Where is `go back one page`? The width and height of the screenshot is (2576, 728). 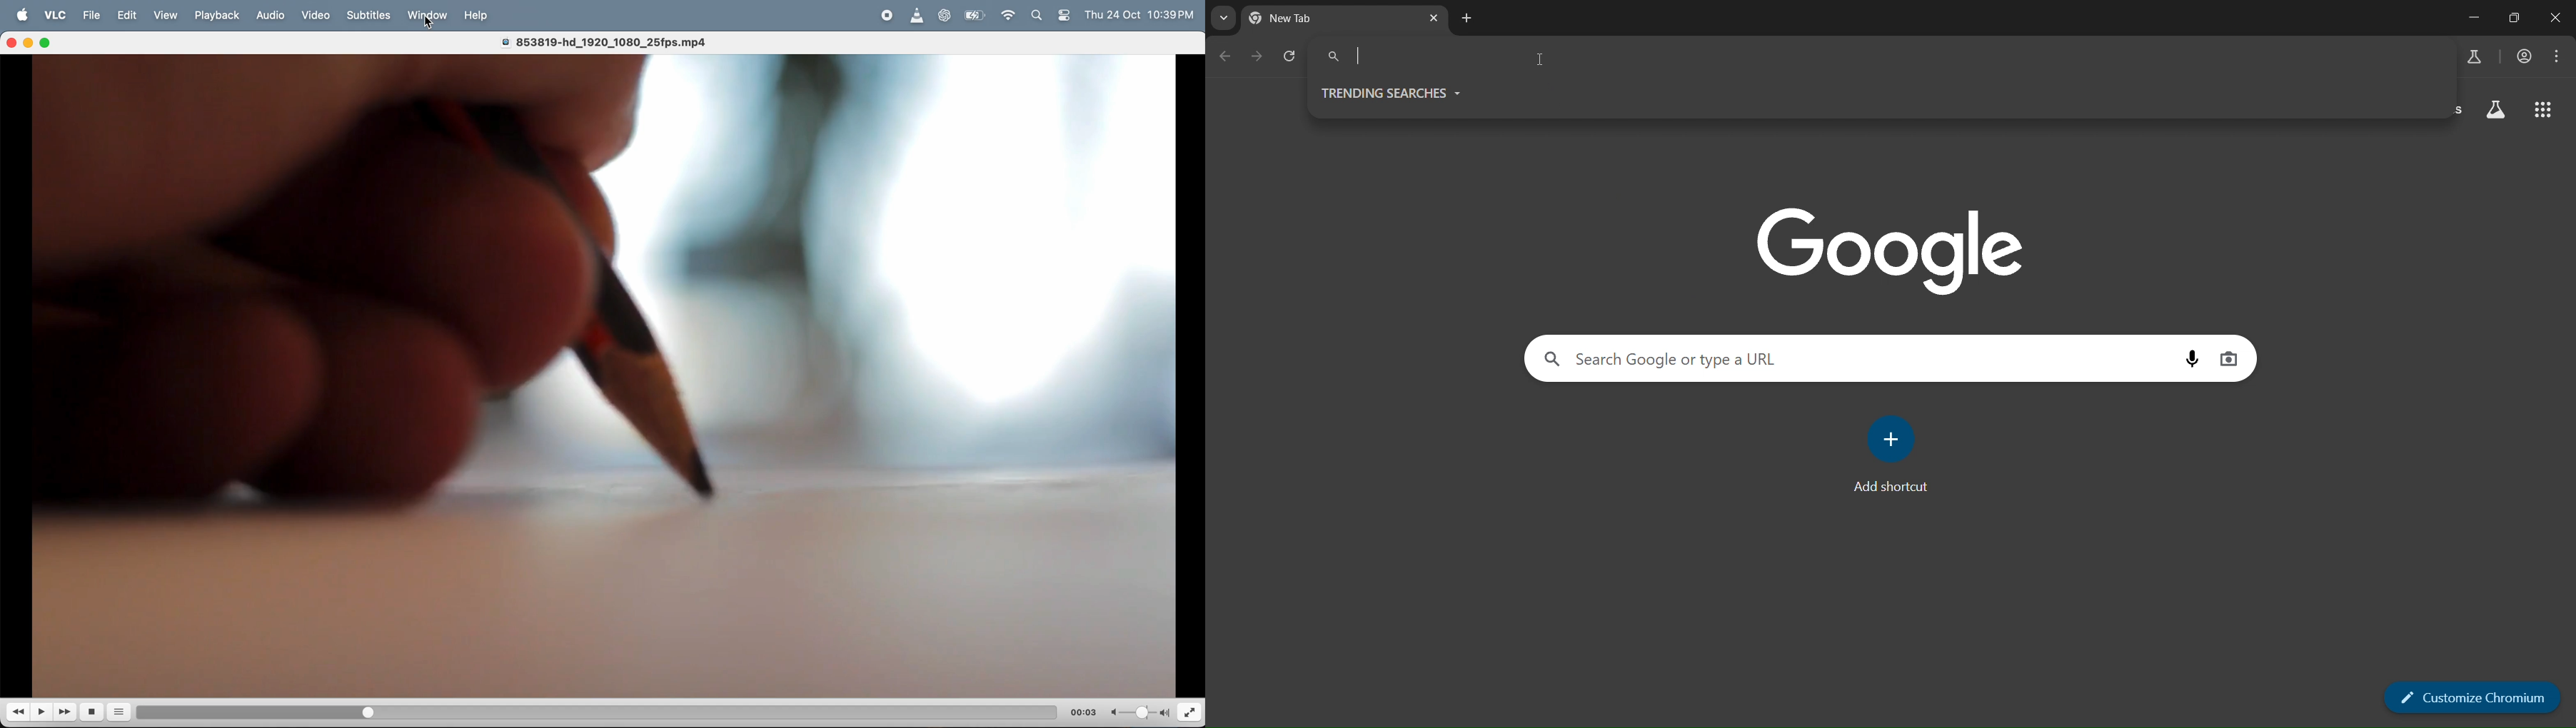
go back one page is located at coordinates (1227, 55).